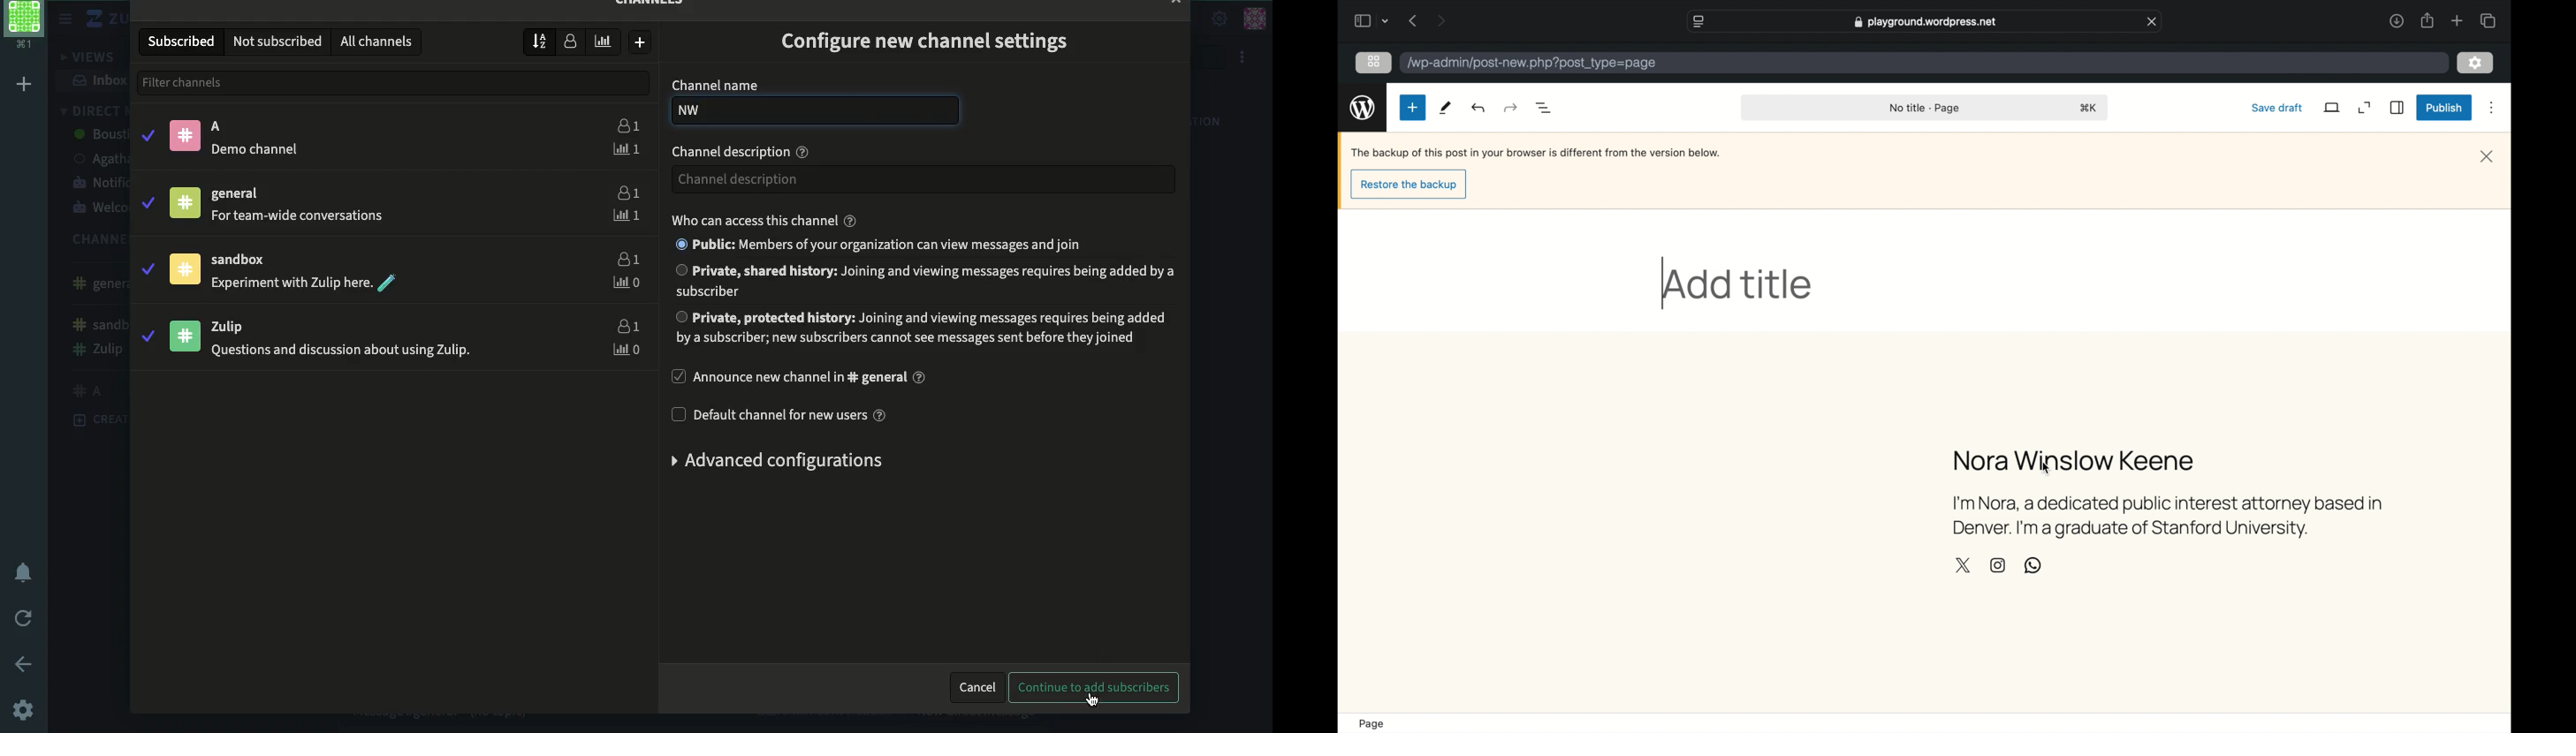 The width and height of the screenshot is (2576, 756). I want to click on number of subscribers, so click(570, 41).